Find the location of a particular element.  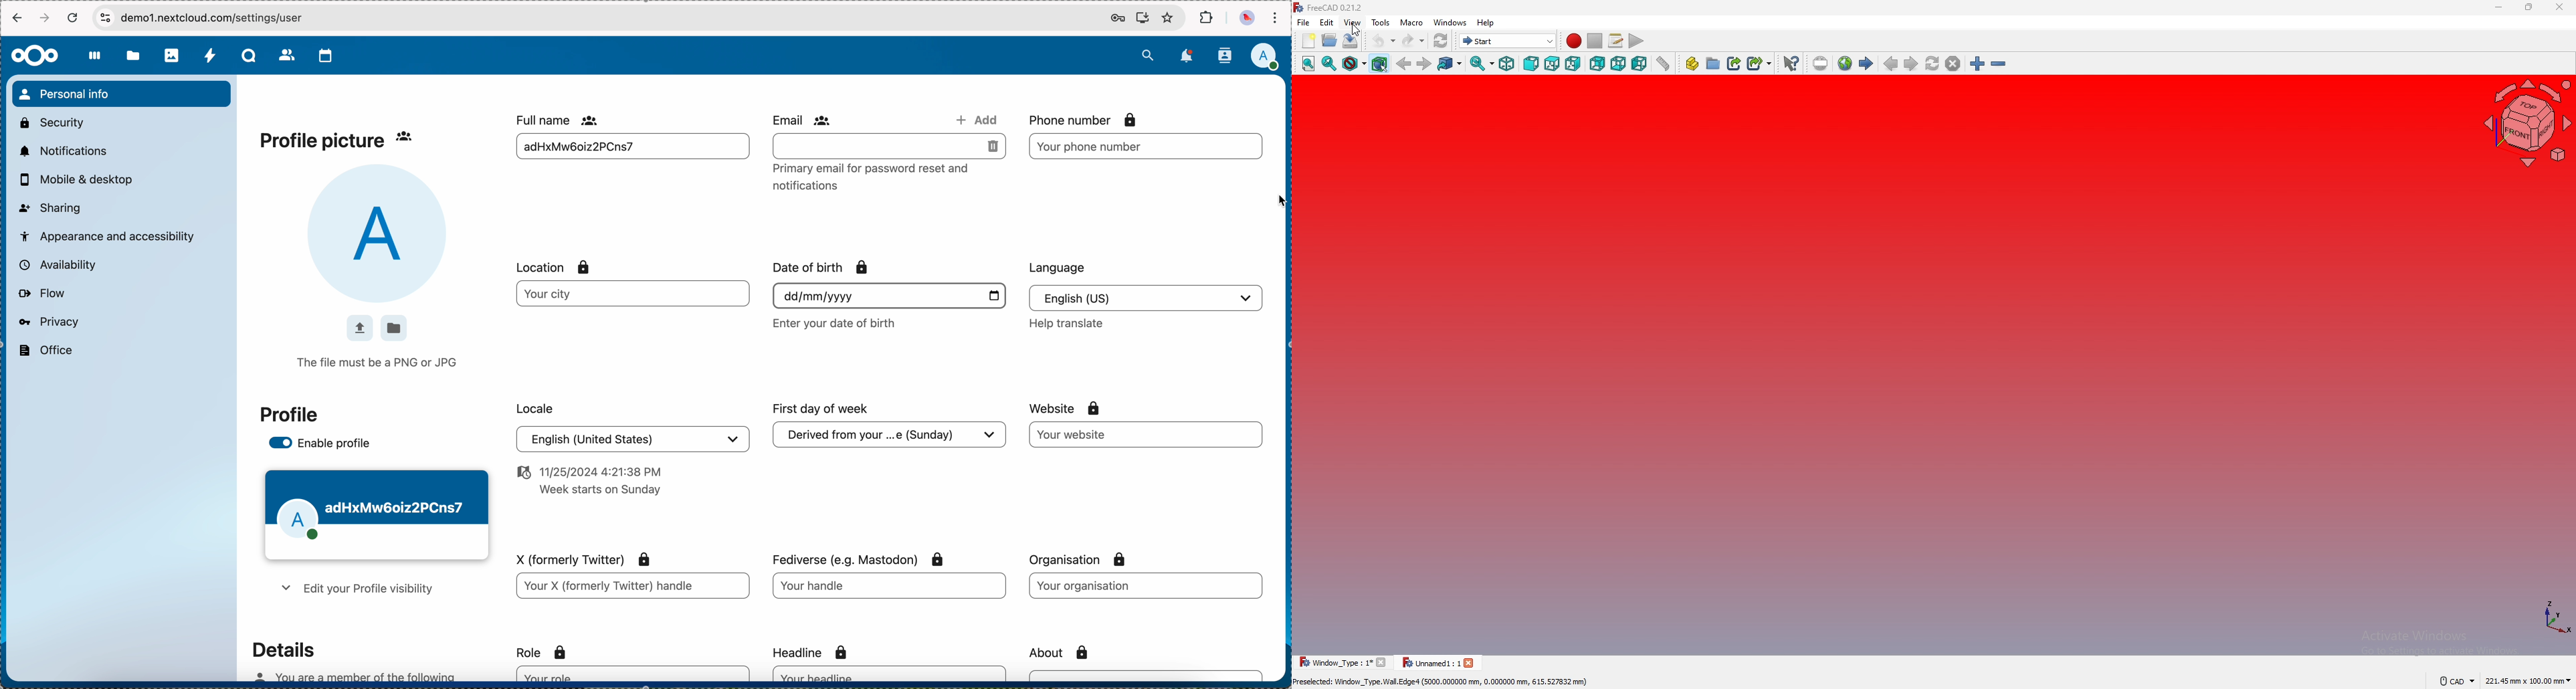

type here is located at coordinates (1148, 675).